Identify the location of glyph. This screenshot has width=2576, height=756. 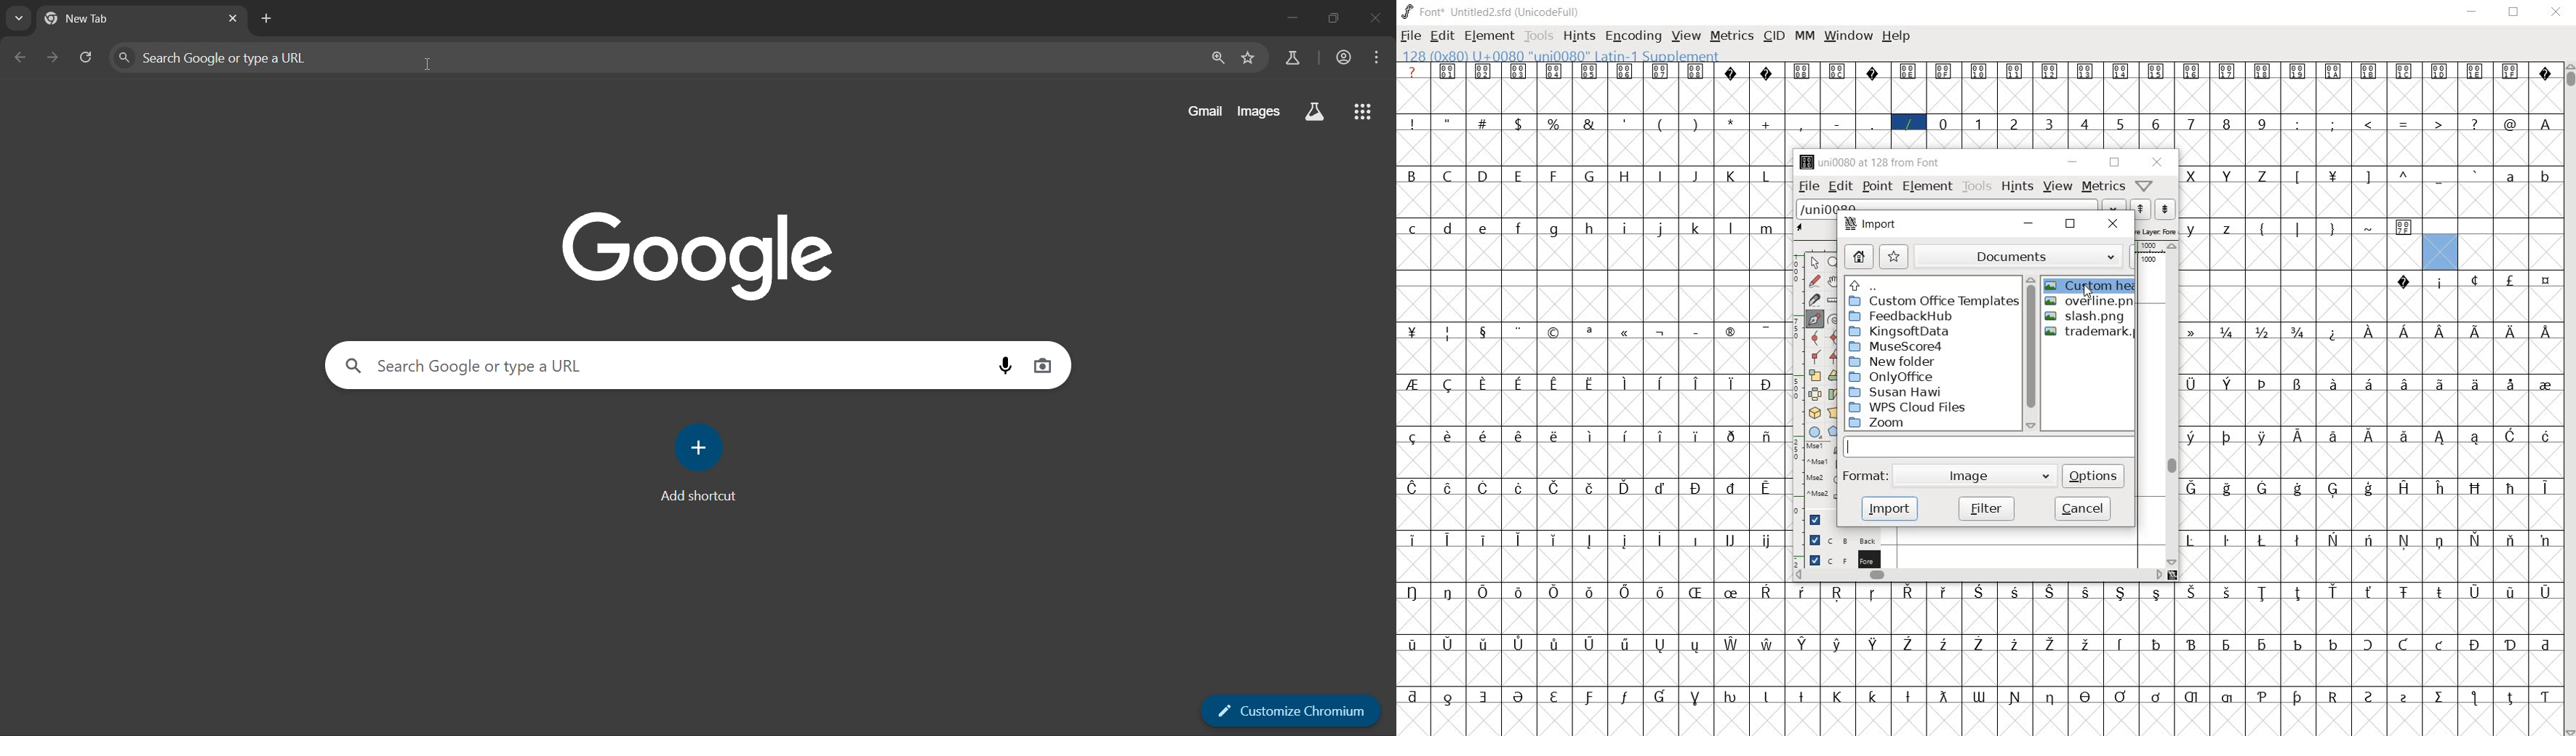
(2226, 72).